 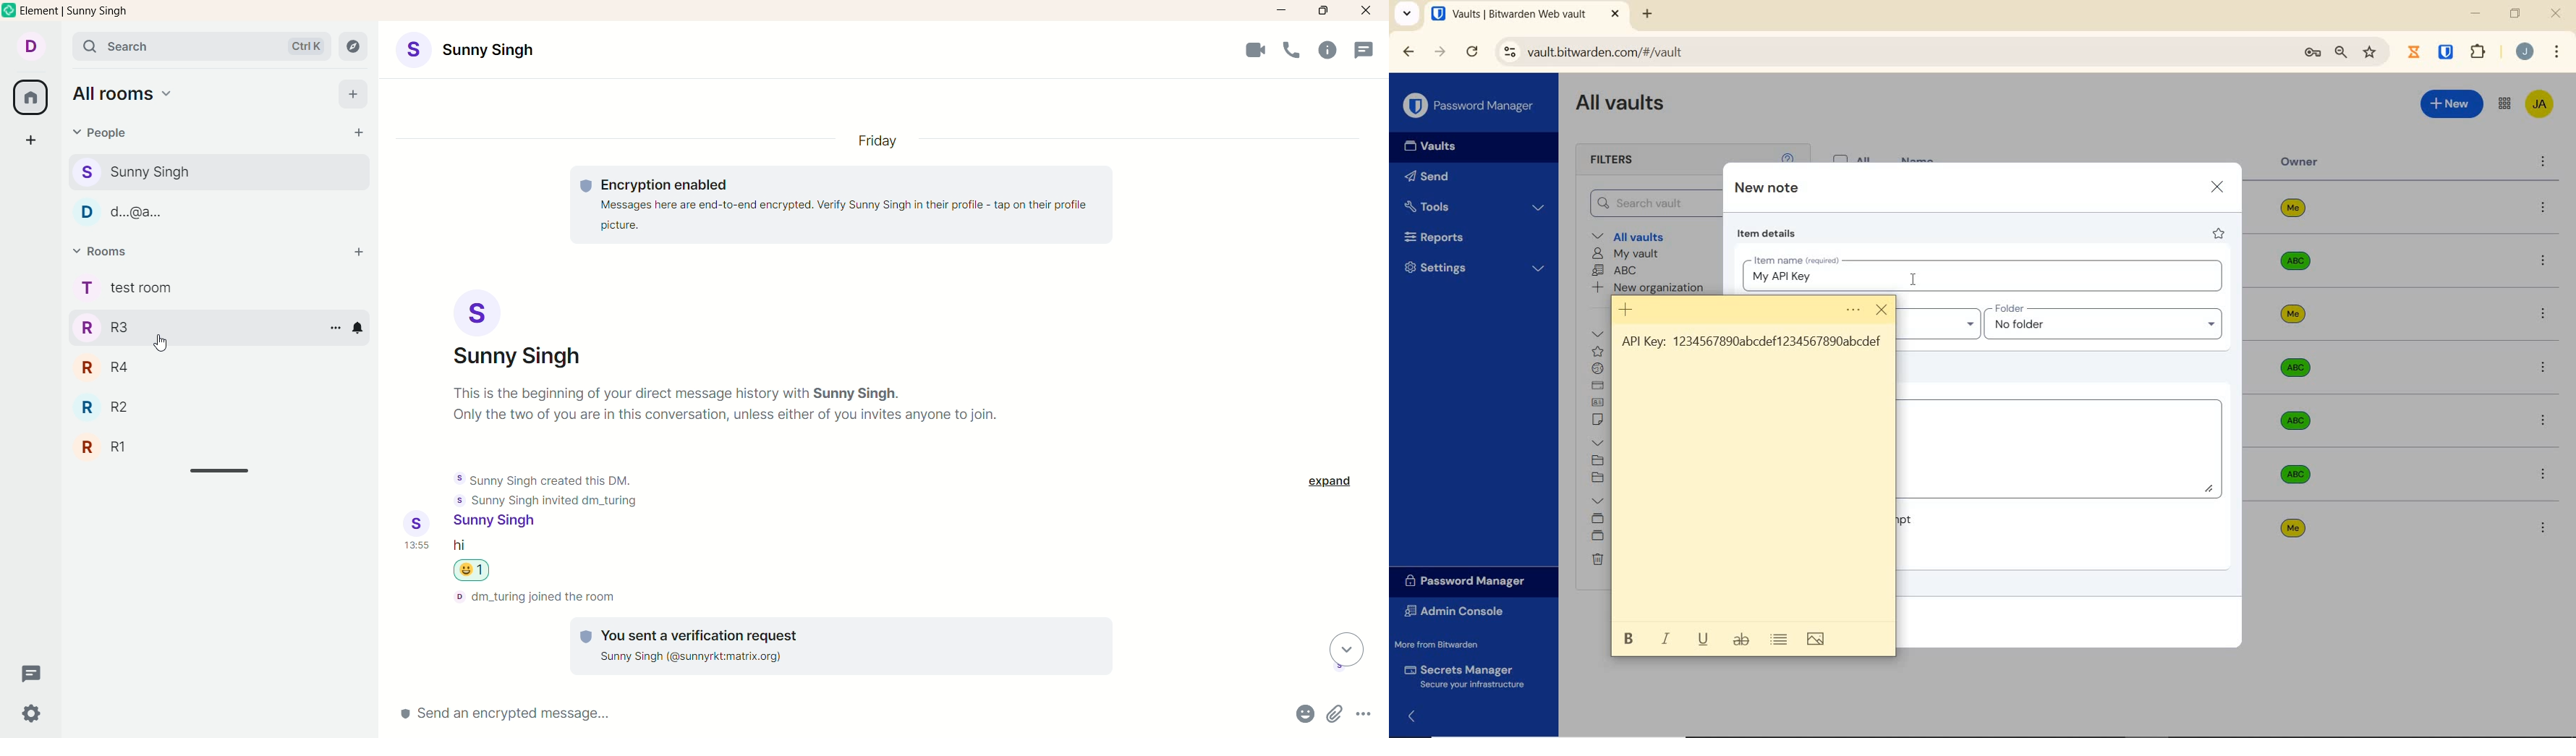 I want to click on text, so click(x=736, y=404).